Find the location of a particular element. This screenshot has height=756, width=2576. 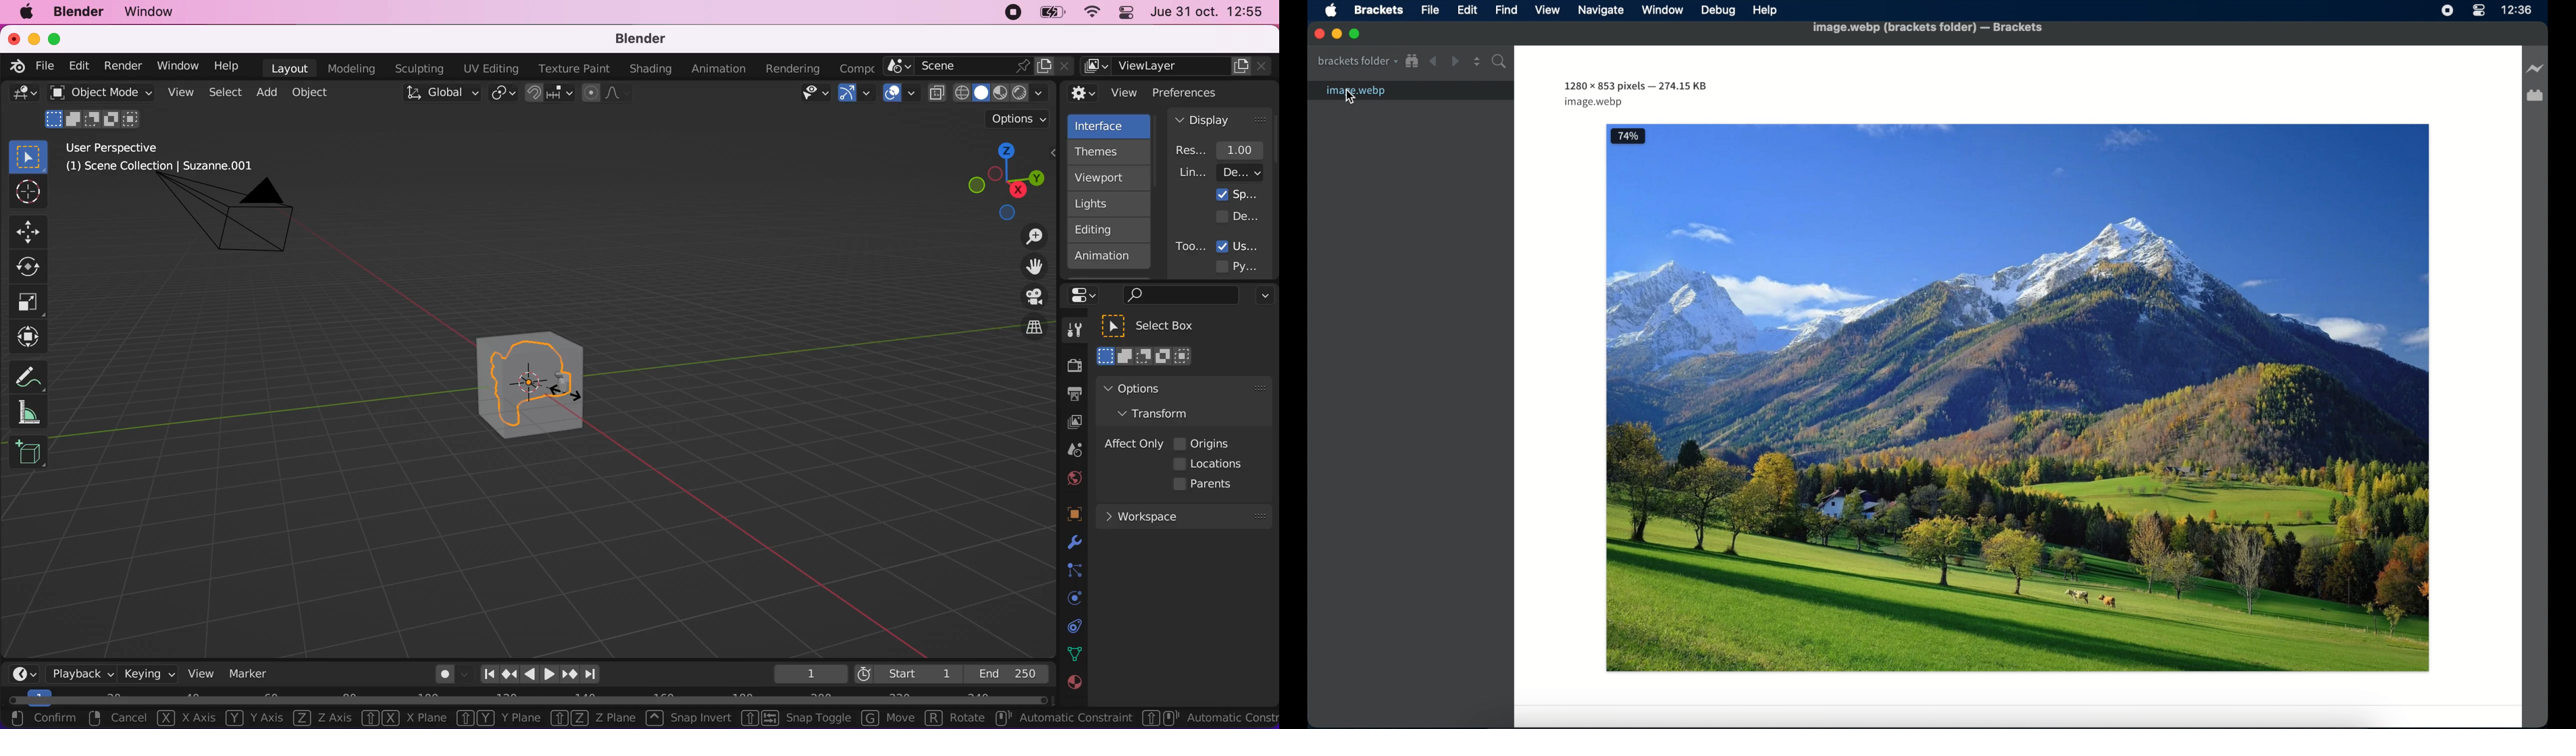

find in folder is located at coordinates (1501, 61).